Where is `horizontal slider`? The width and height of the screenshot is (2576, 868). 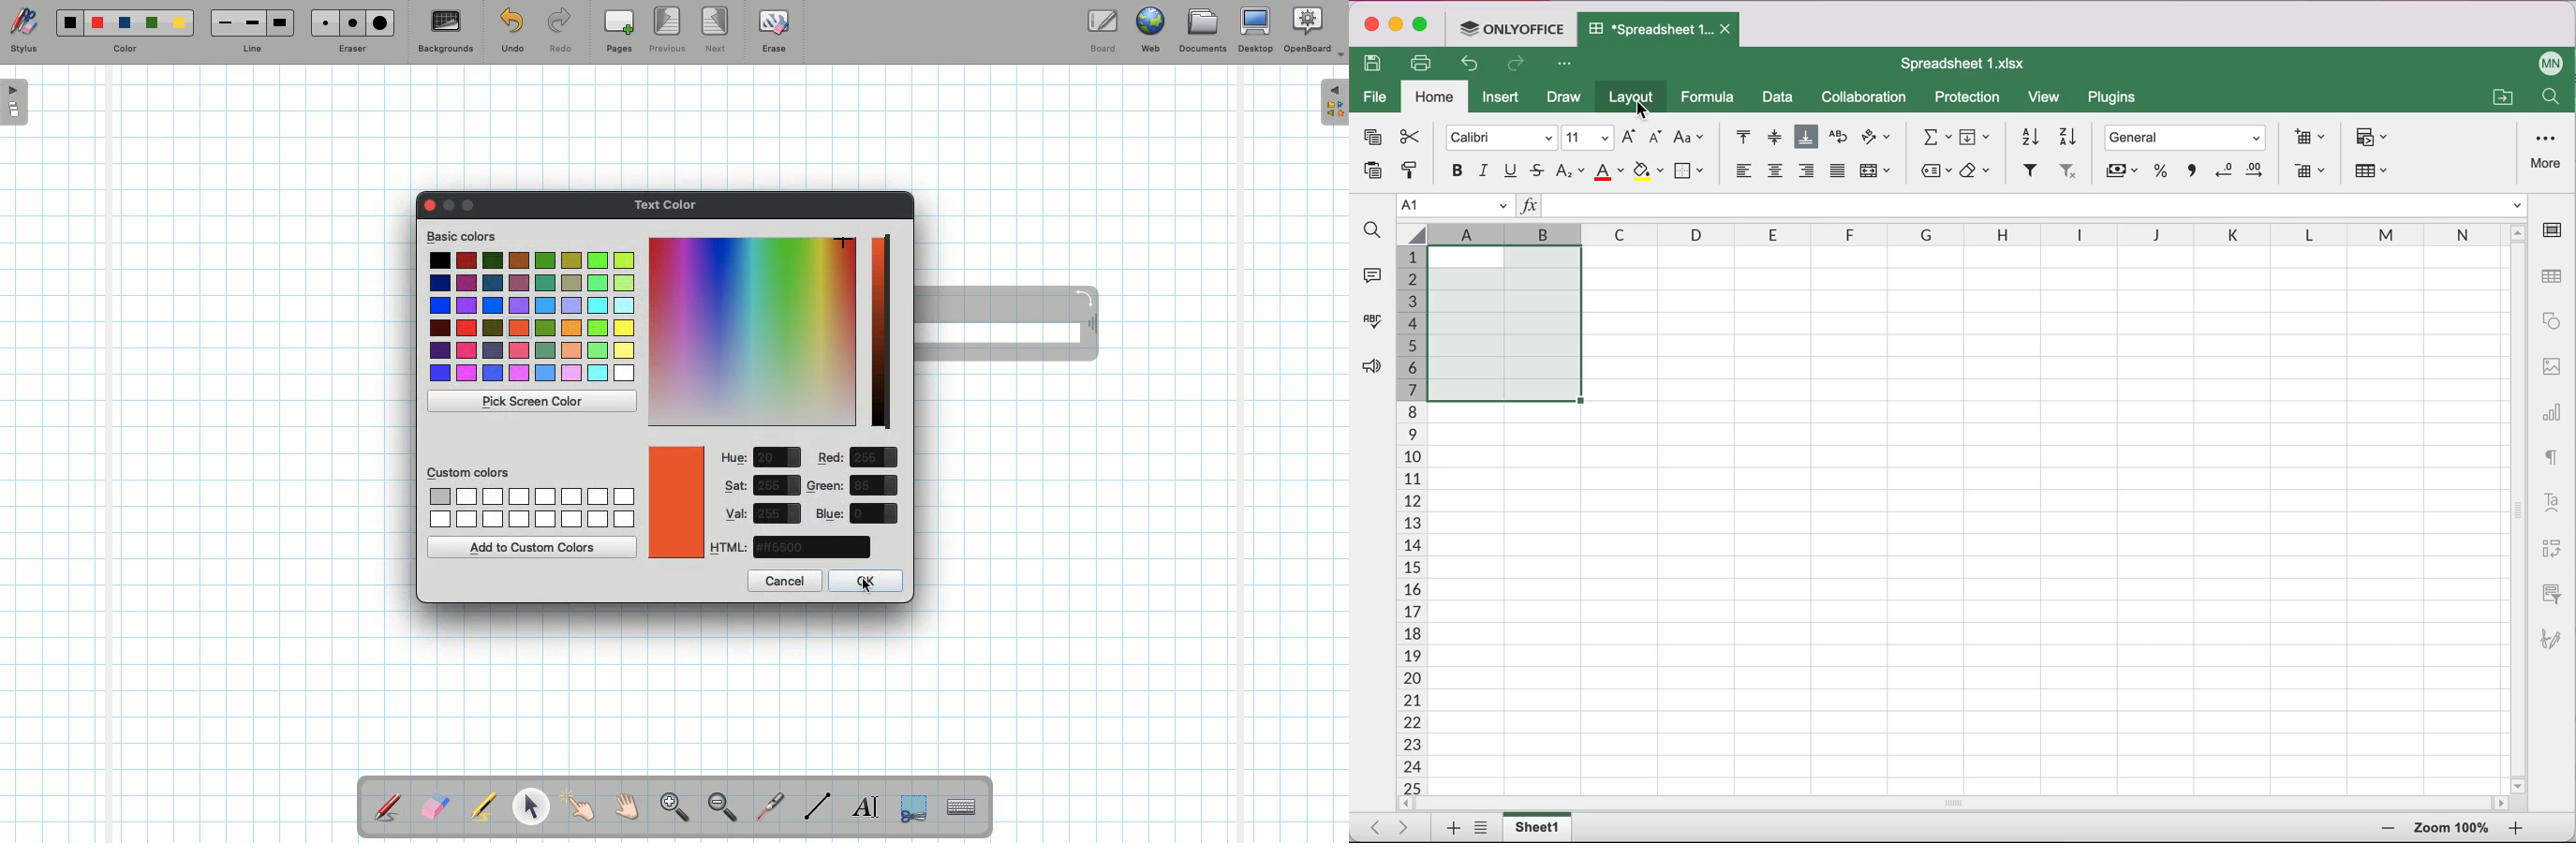 horizontal slider is located at coordinates (1968, 803).